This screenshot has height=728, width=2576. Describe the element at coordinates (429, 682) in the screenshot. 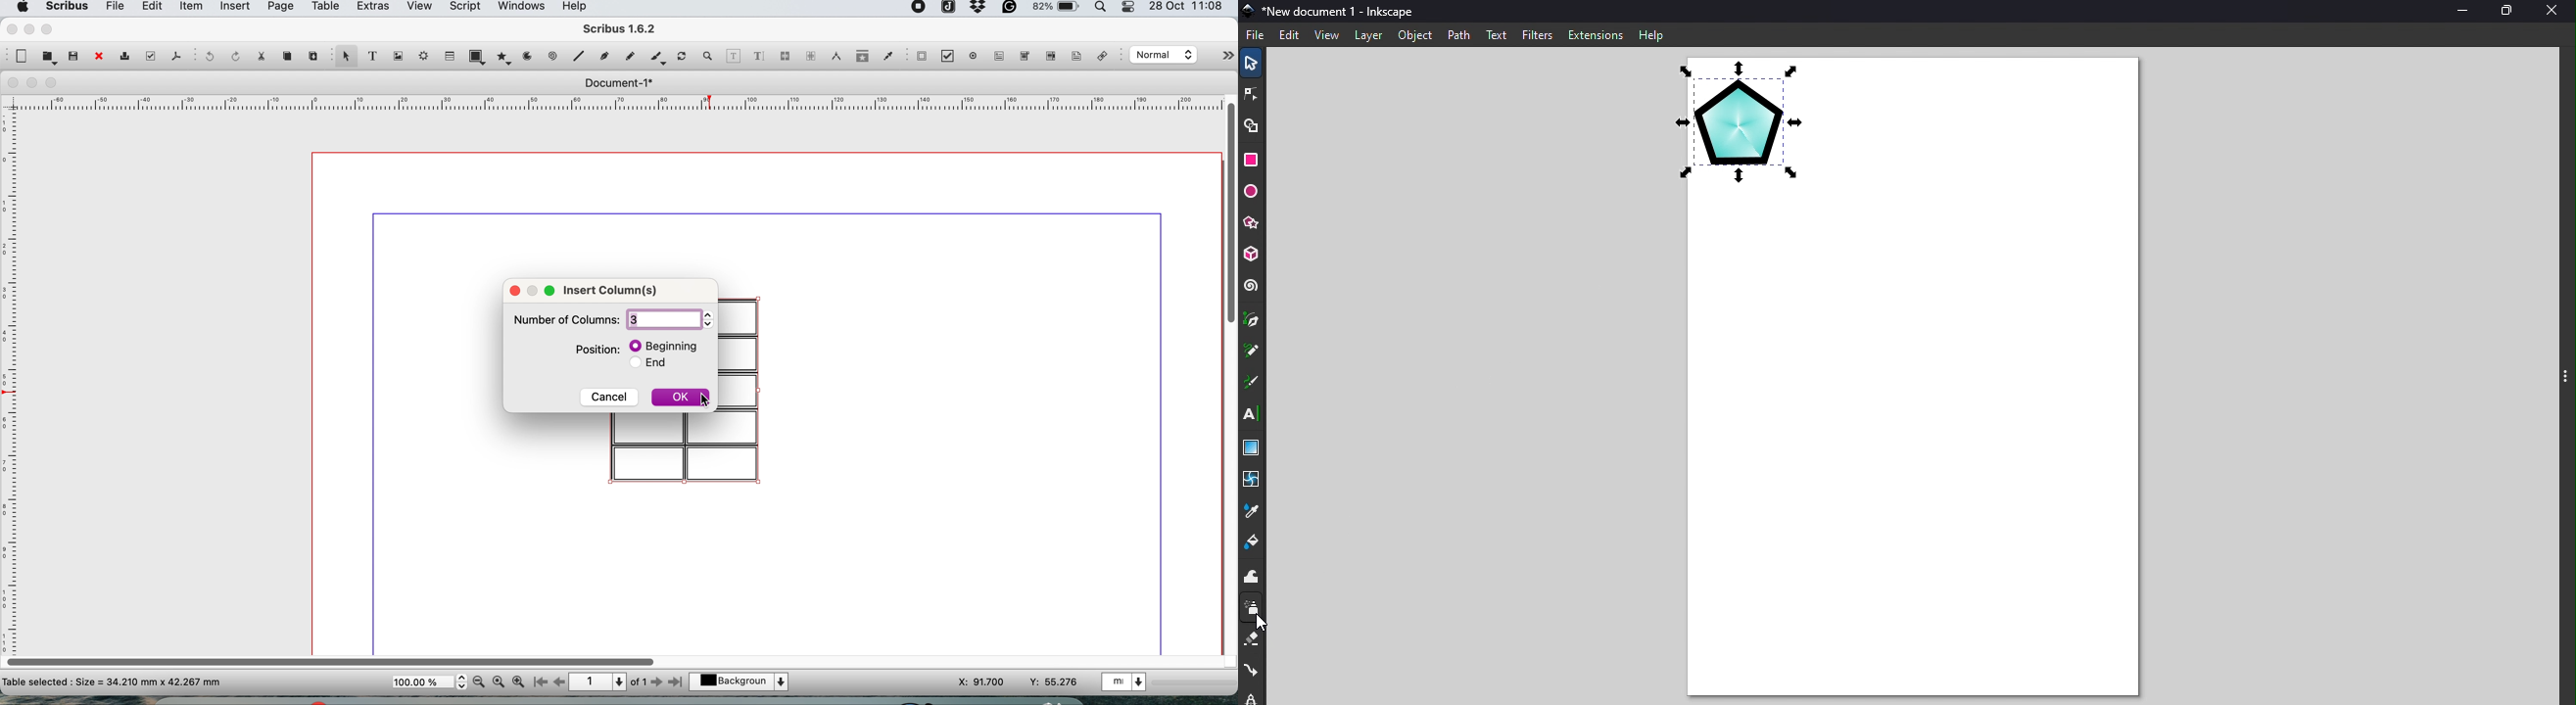

I see `zoom scale` at that location.